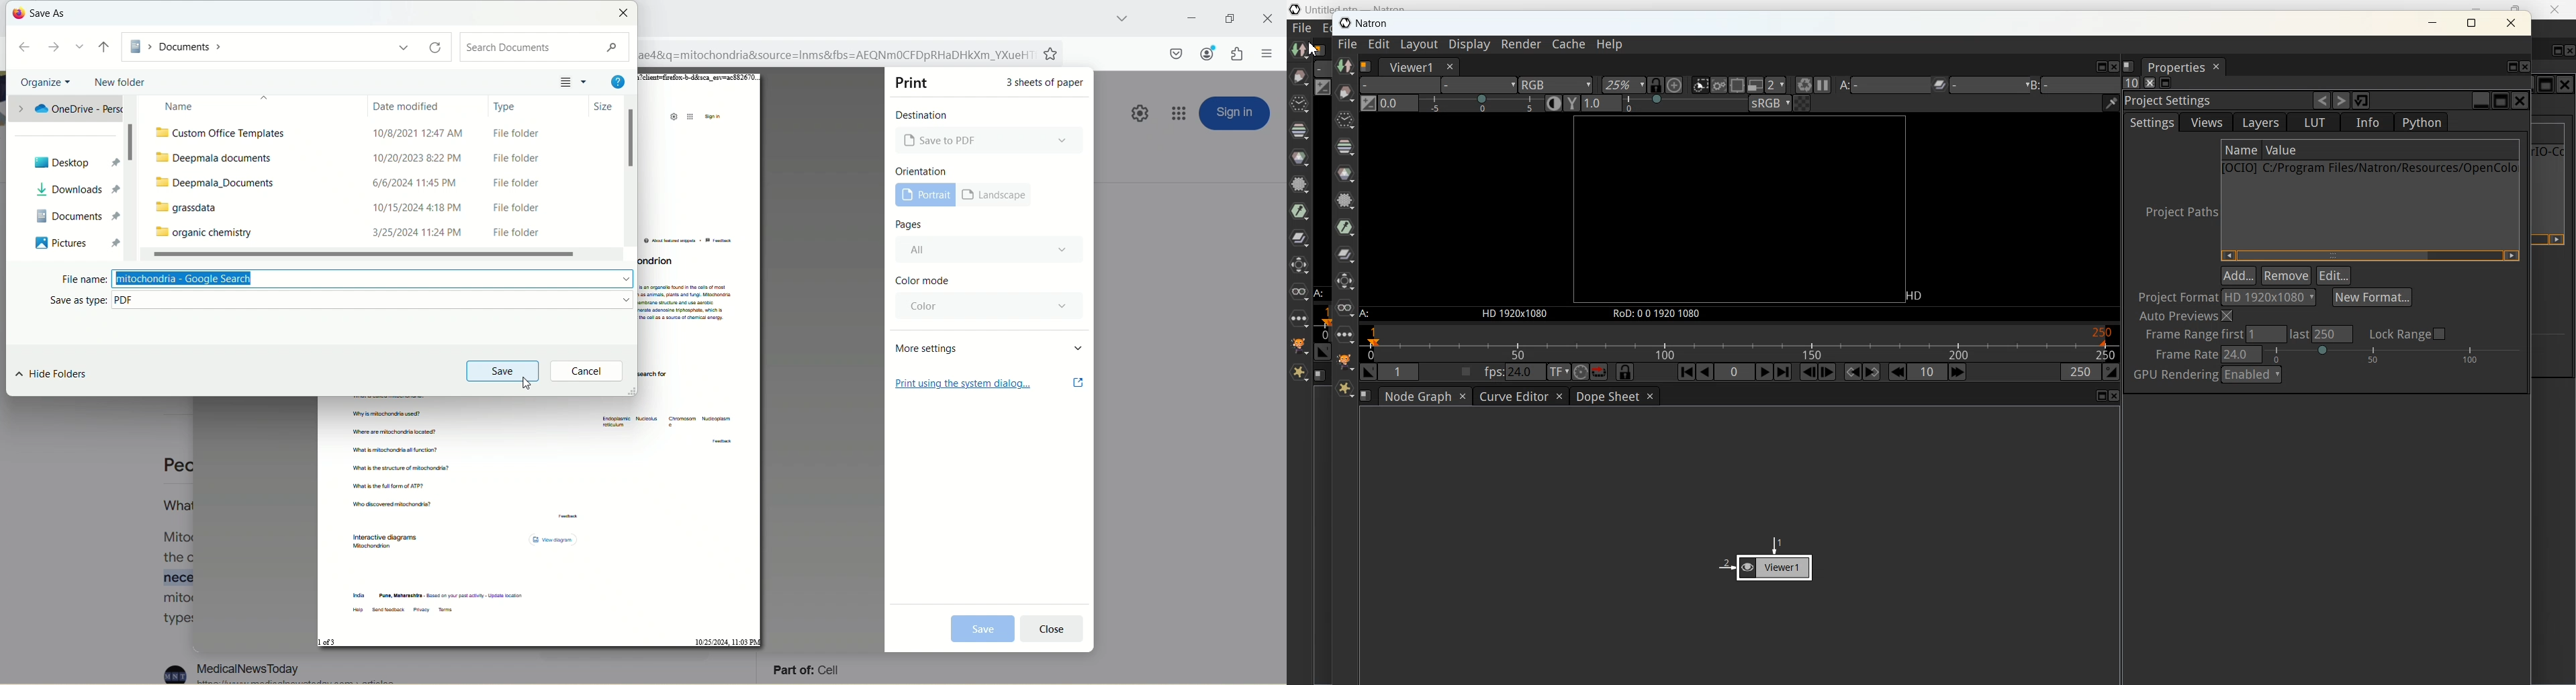 The height and width of the screenshot is (700, 2576). What do you see at coordinates (359, 255) in the screenshot?
I see `horizontal scroll bar` at bounding box center [359, 255].